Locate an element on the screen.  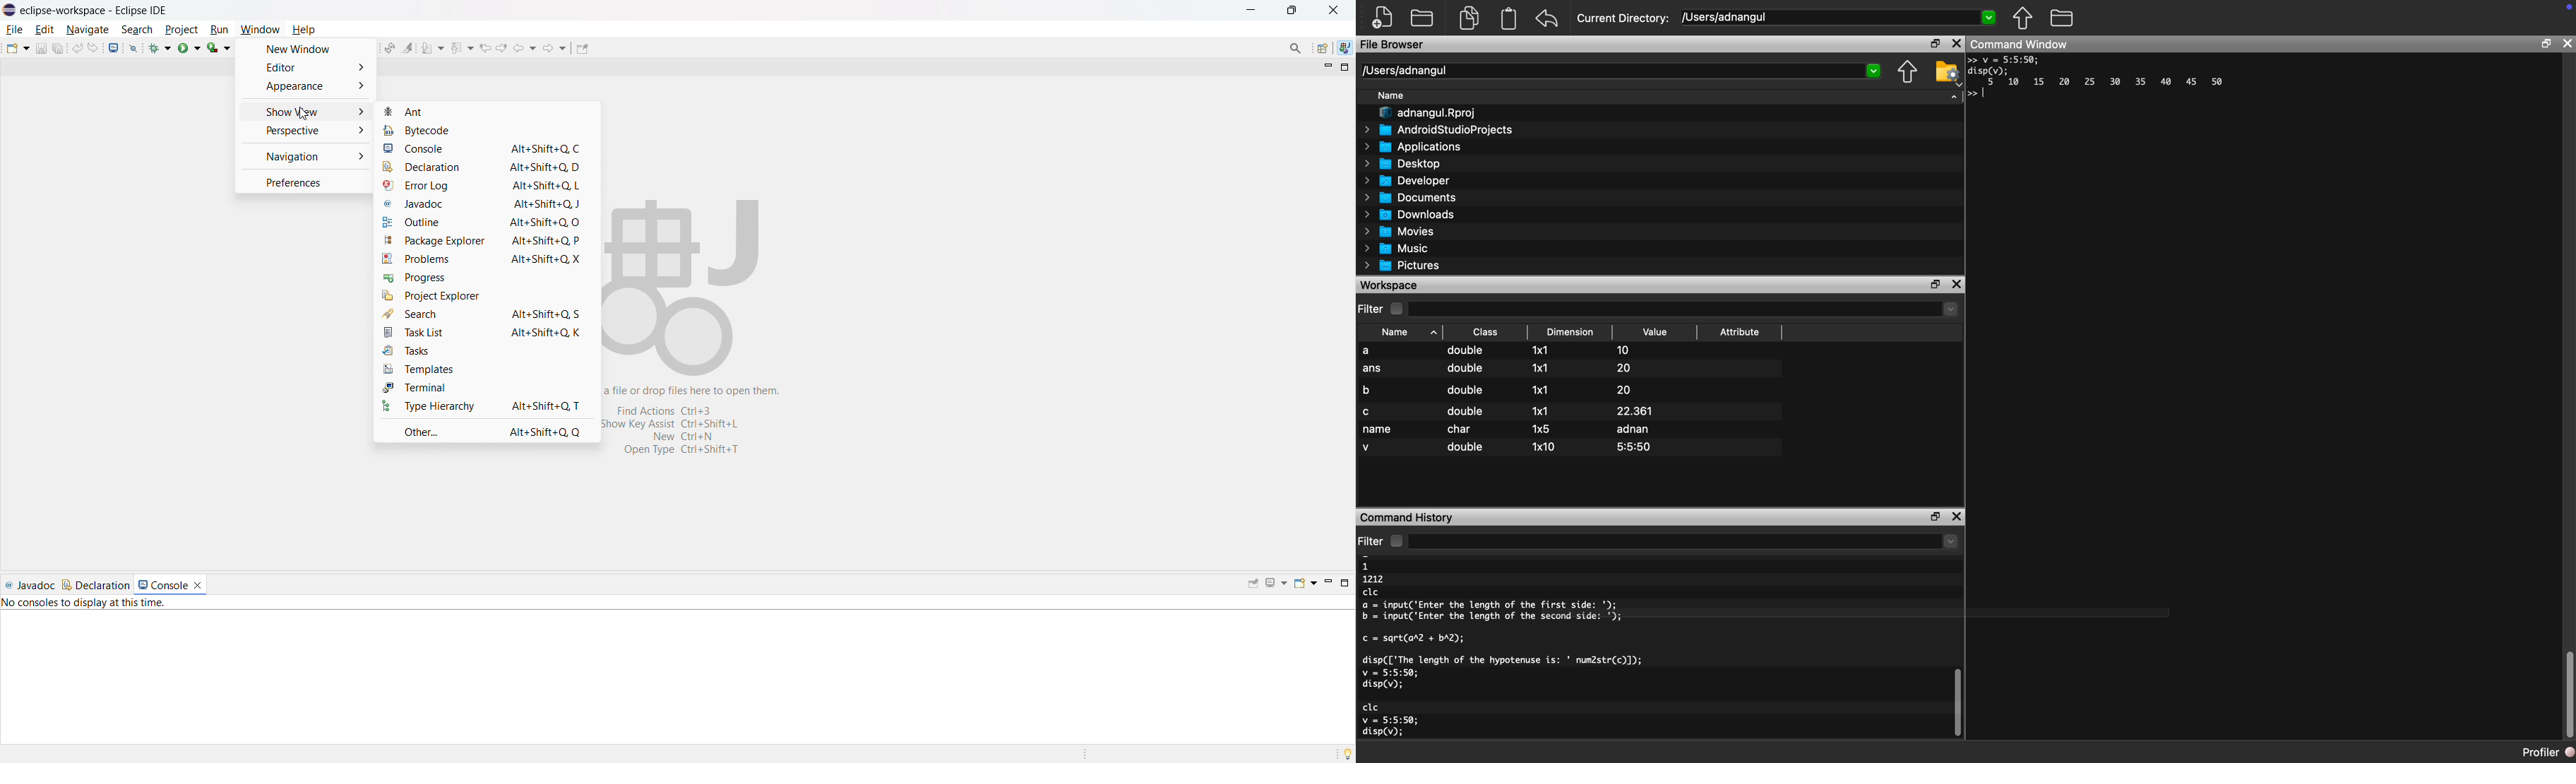
task list is located at coordinates (487, 332).